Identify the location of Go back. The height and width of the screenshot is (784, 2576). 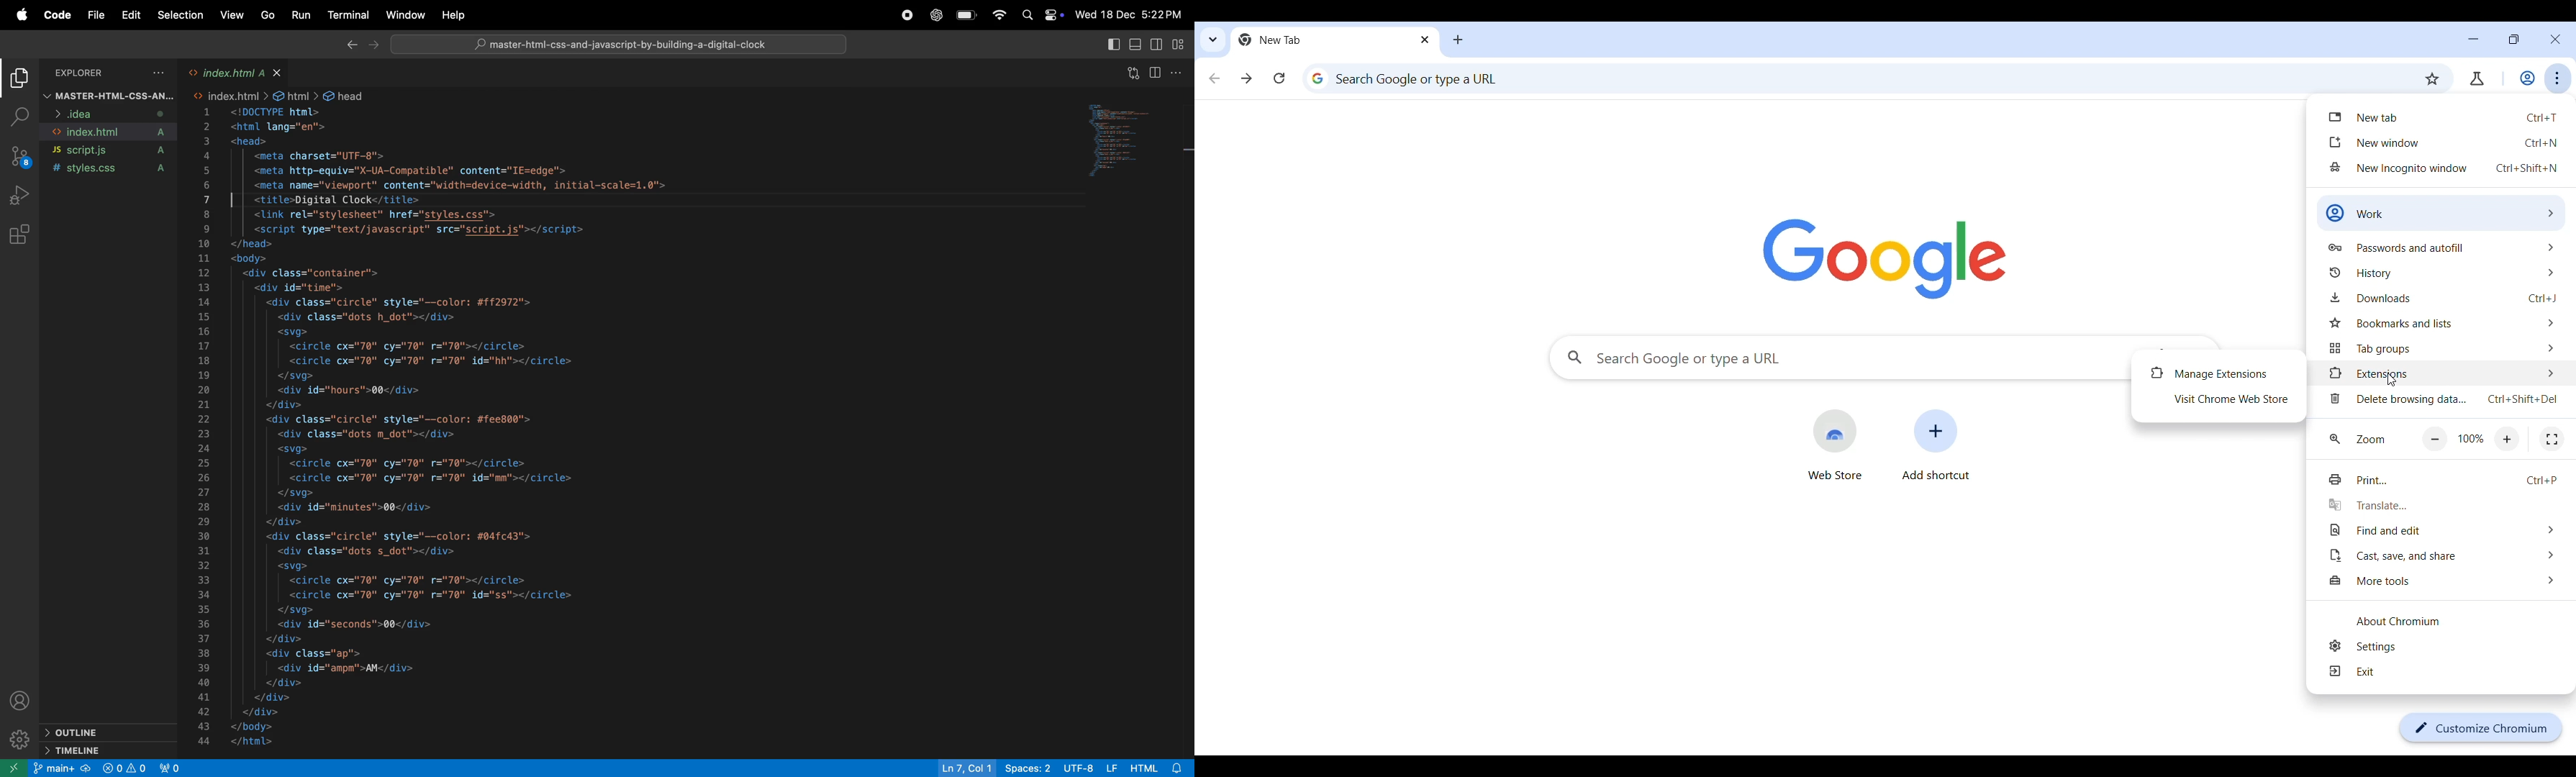
(1215, 78).